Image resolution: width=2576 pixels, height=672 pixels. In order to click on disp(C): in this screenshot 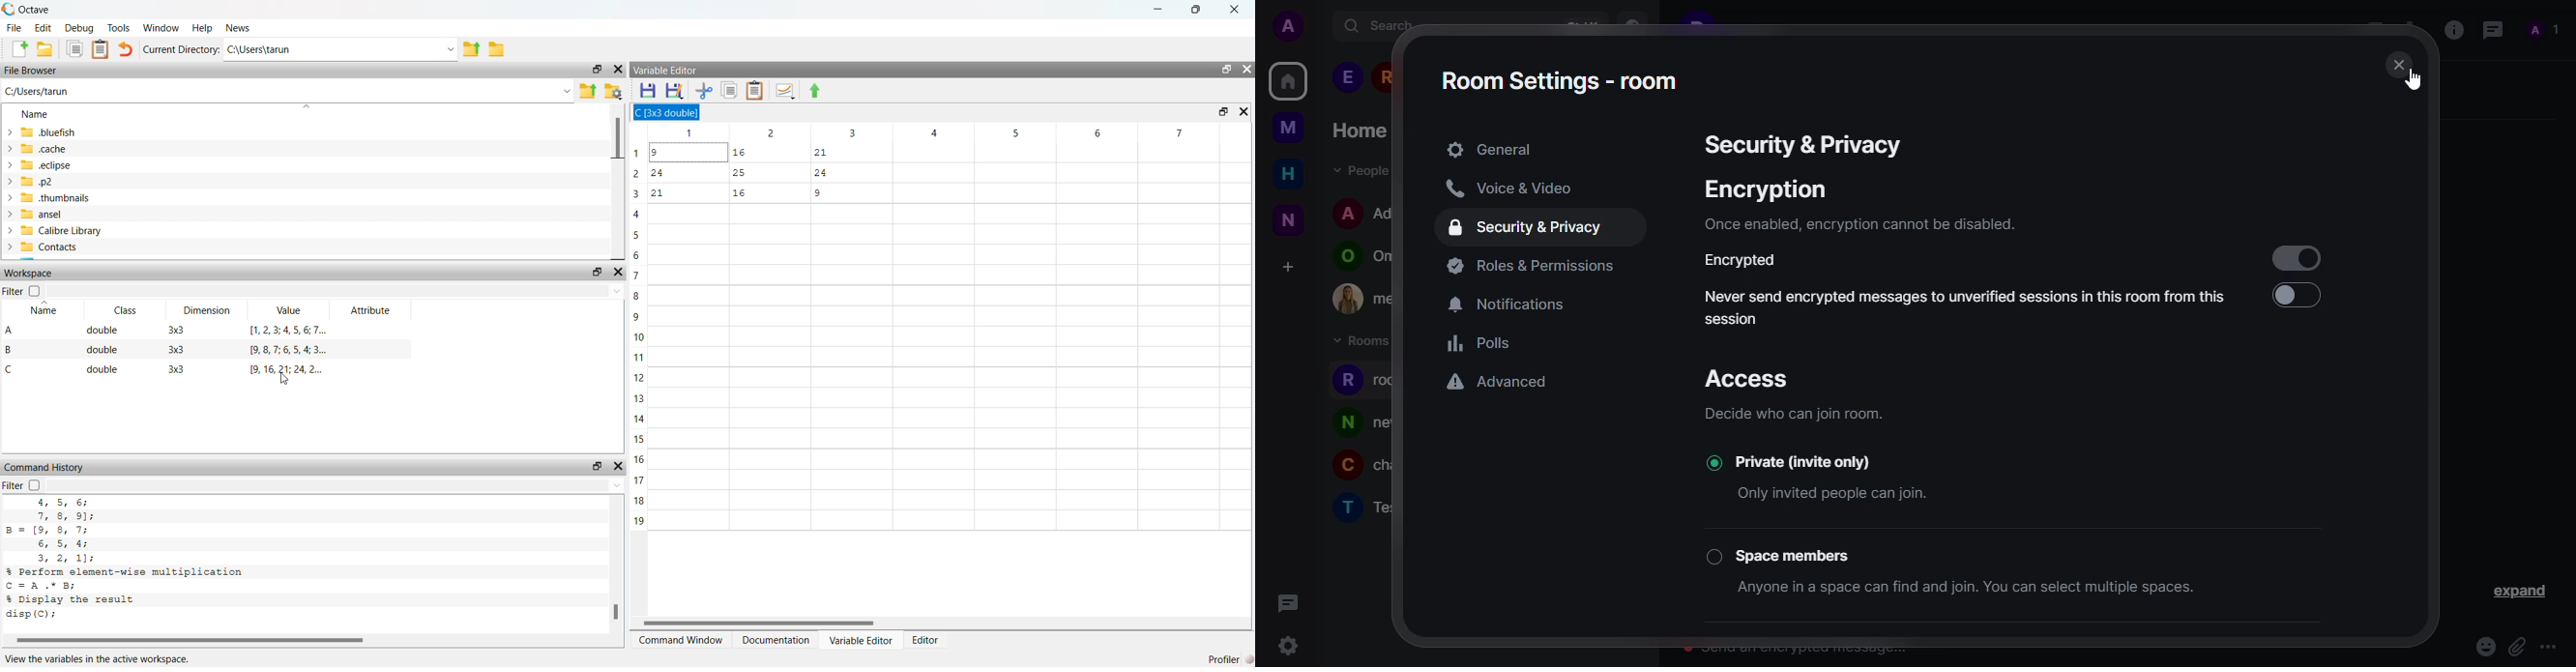, I will do `click(33, 615)`.